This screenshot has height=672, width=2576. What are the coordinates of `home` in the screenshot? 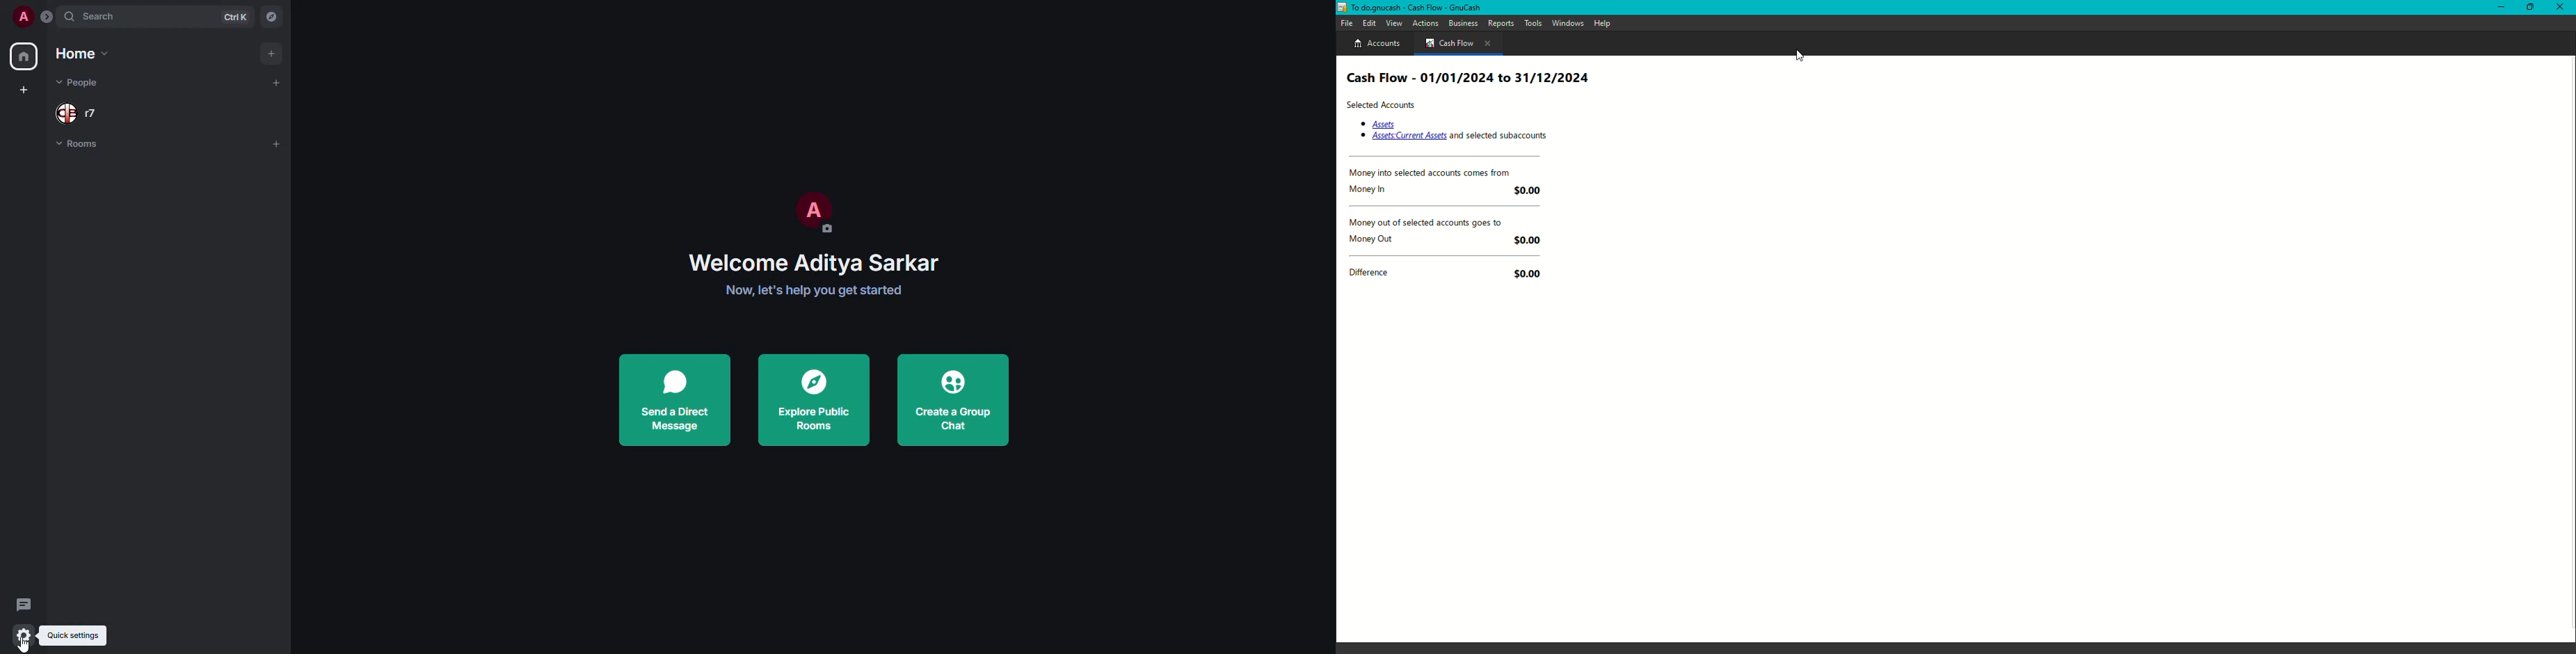 It's located at (25, 55).